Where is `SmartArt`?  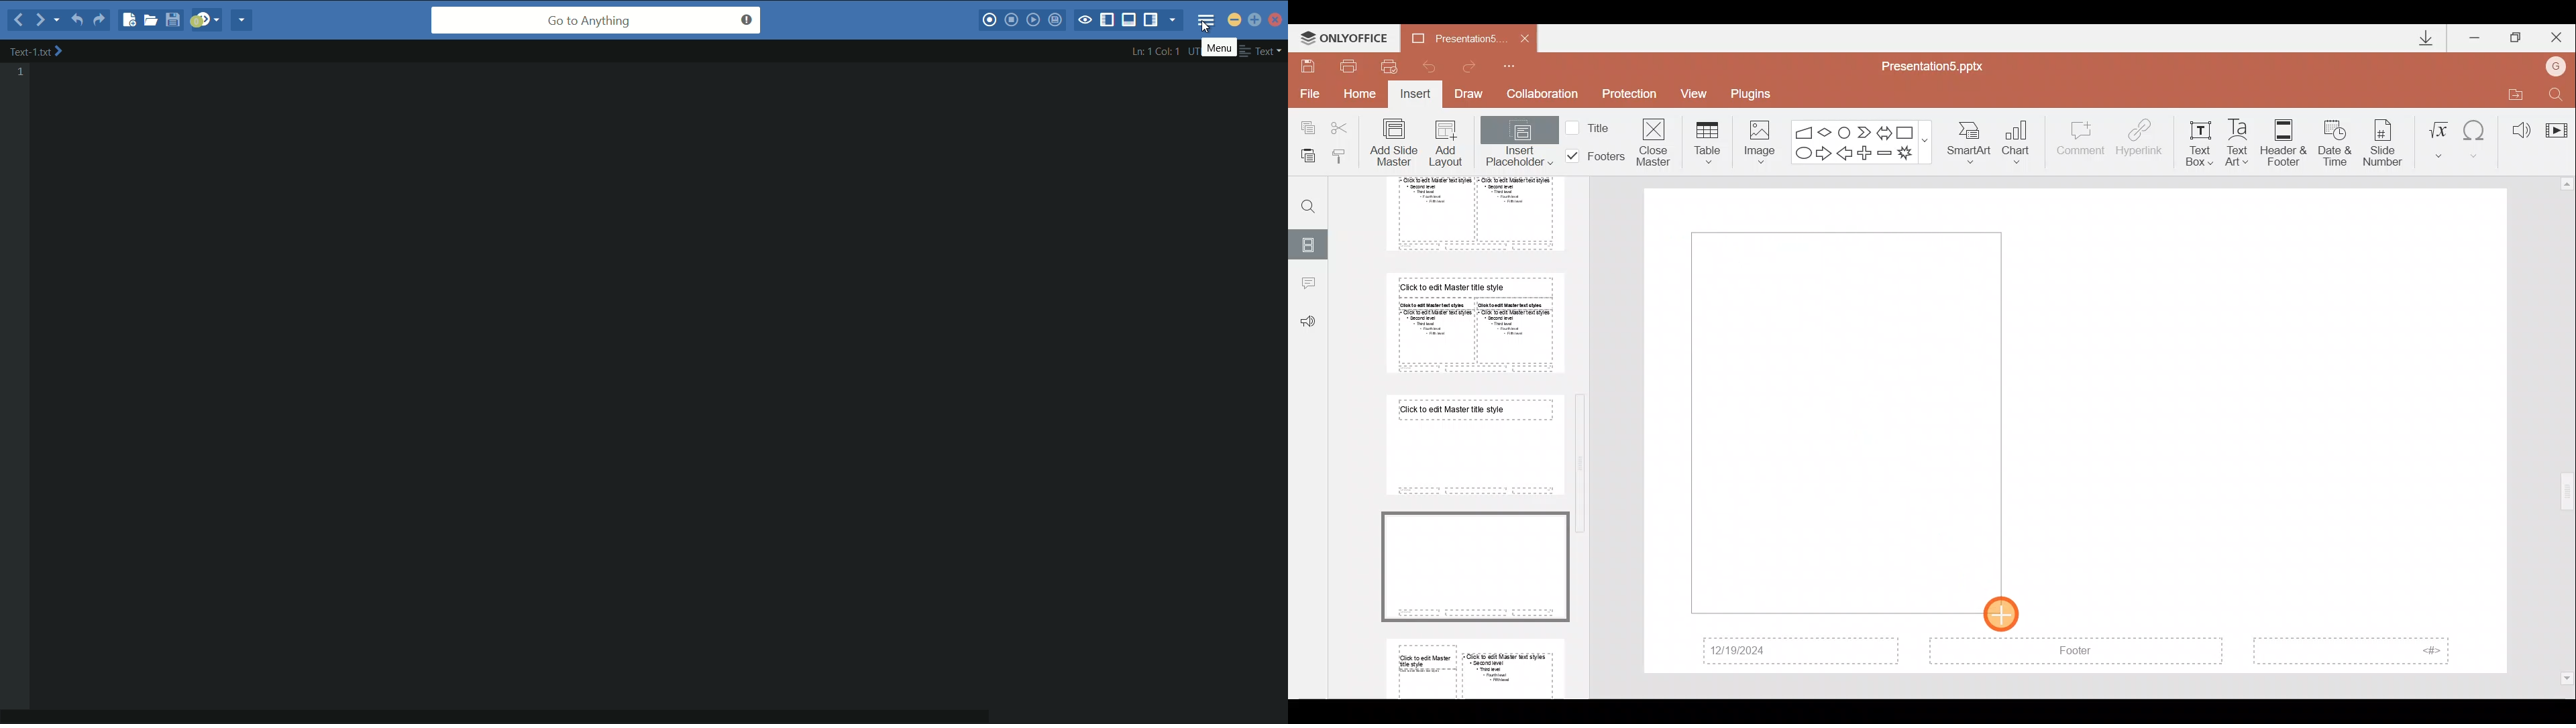 SmartArt is located at coordinates (1972, 143).